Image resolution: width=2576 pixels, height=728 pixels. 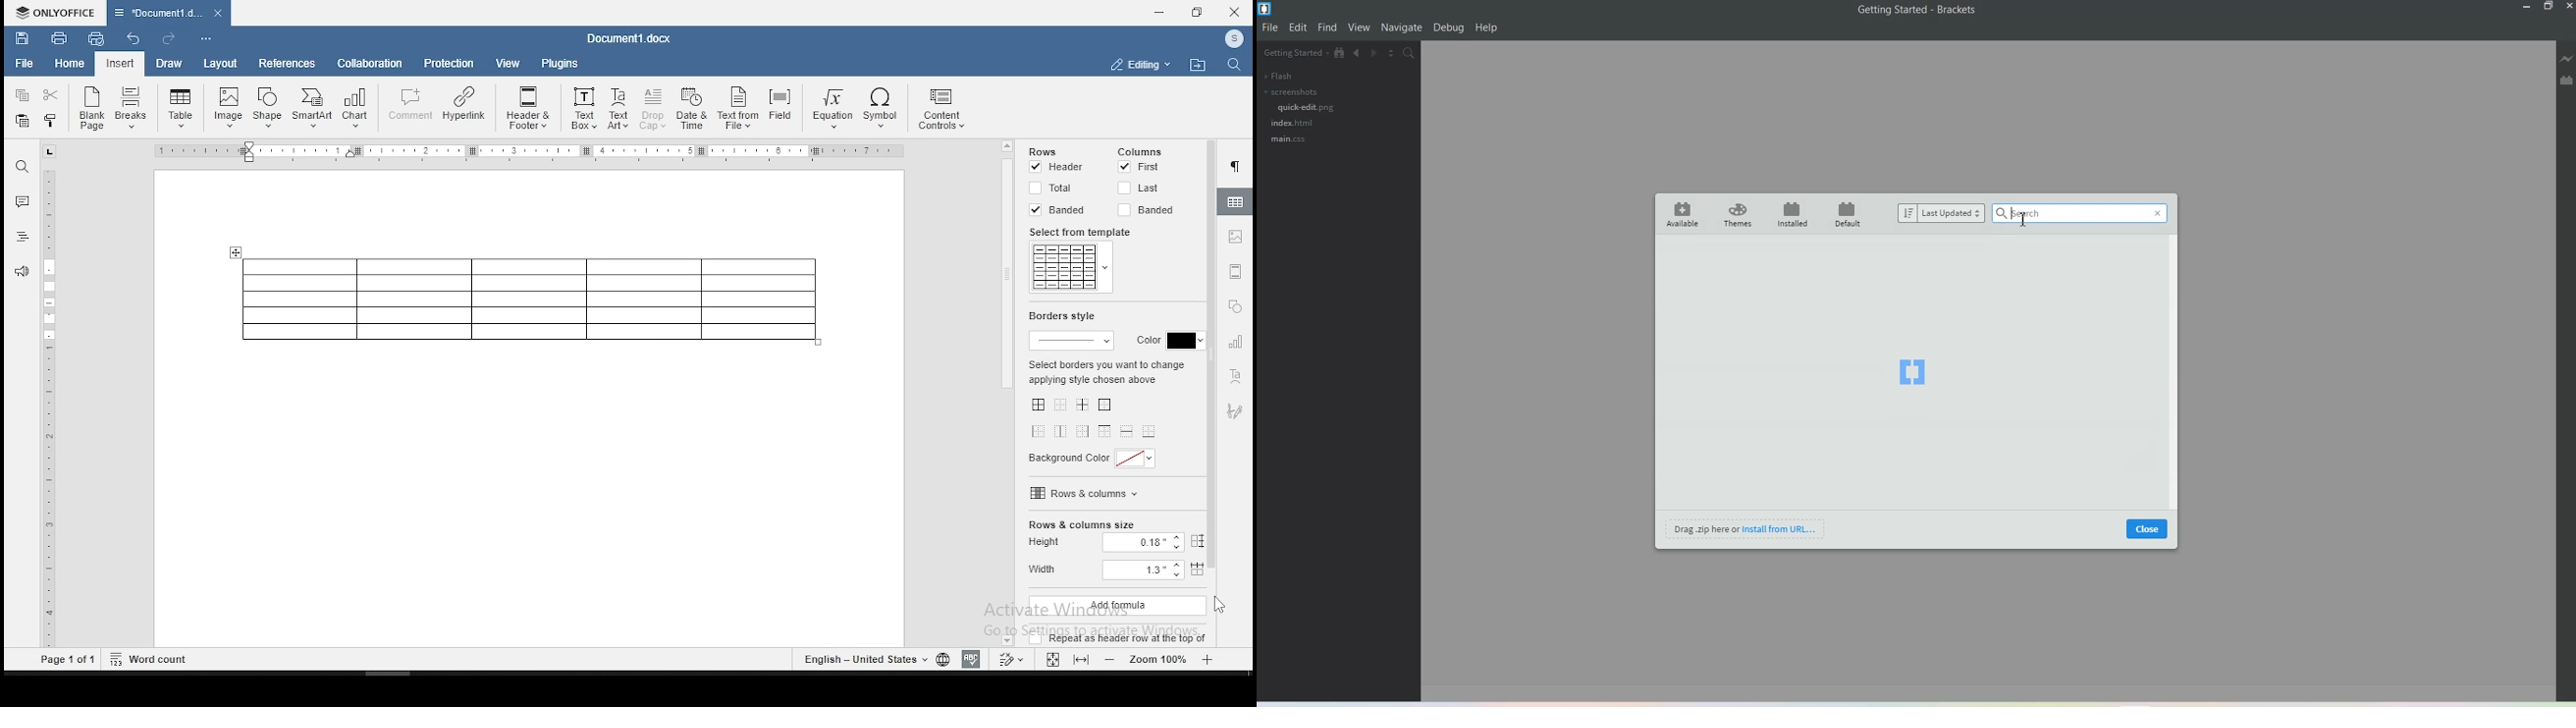 What do you see at coordinates (23, 165) in the screenshot?
I see `find` at bounding box center [23, 165].